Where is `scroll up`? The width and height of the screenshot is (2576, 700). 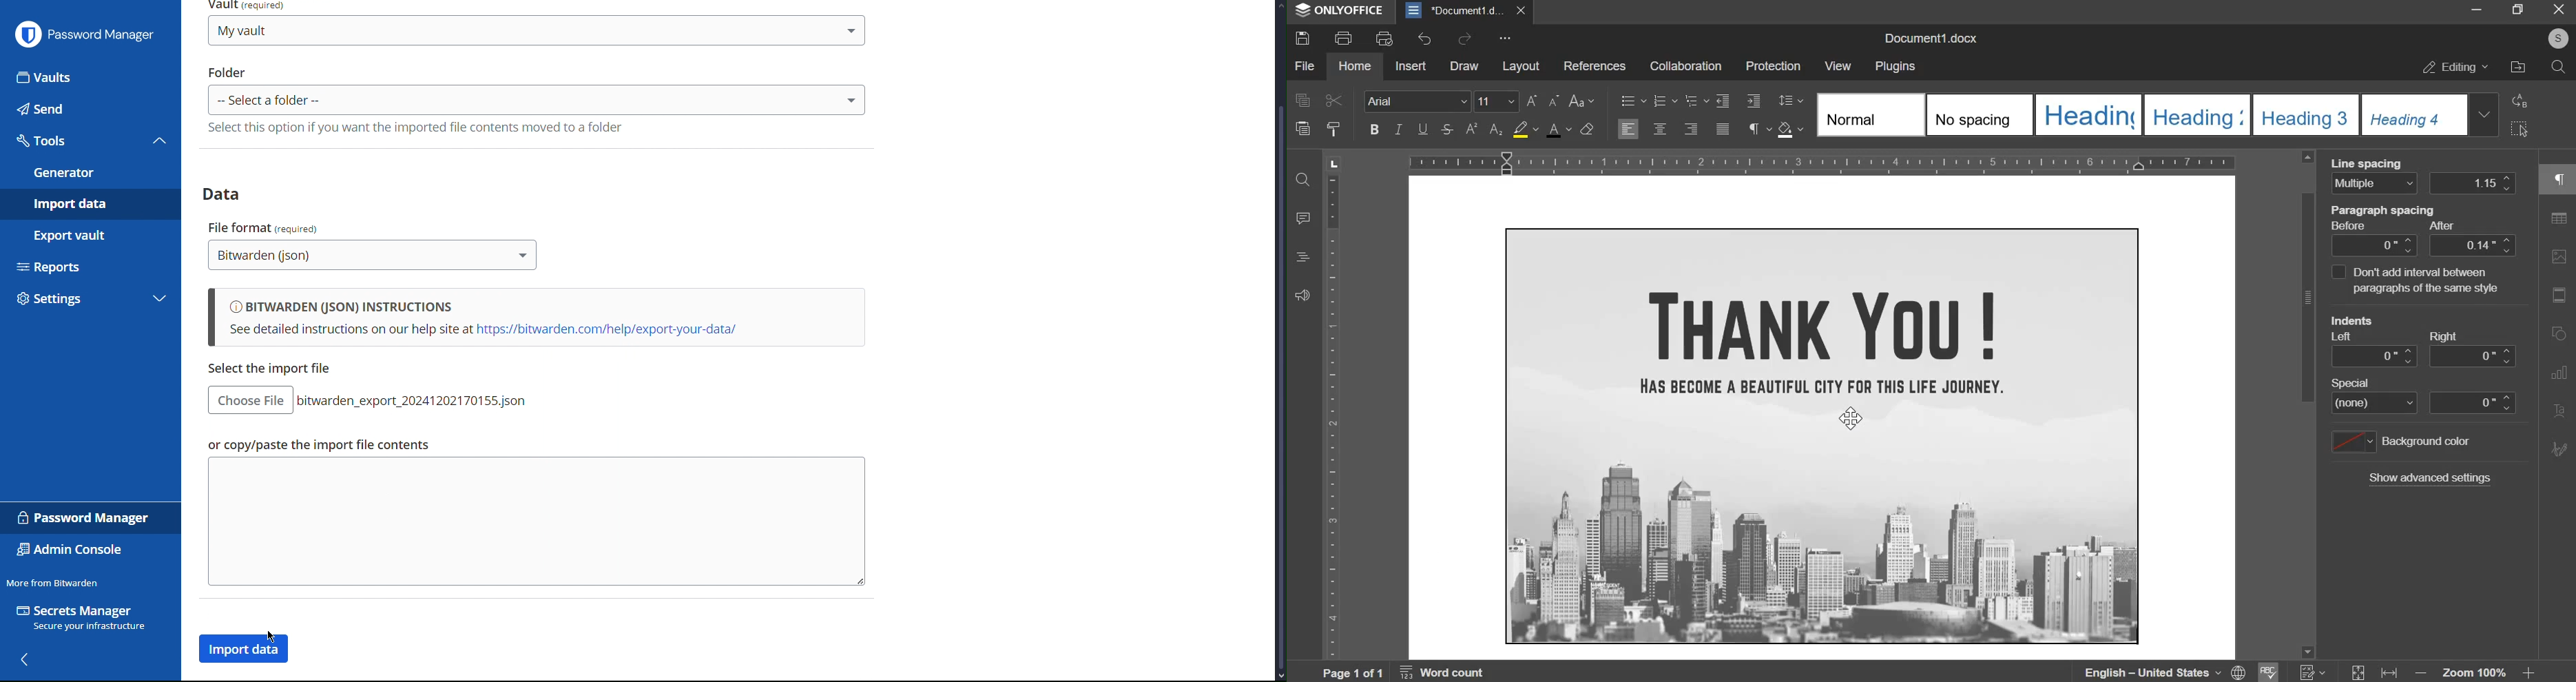 scroll up is located at coordinates (1278, 5).